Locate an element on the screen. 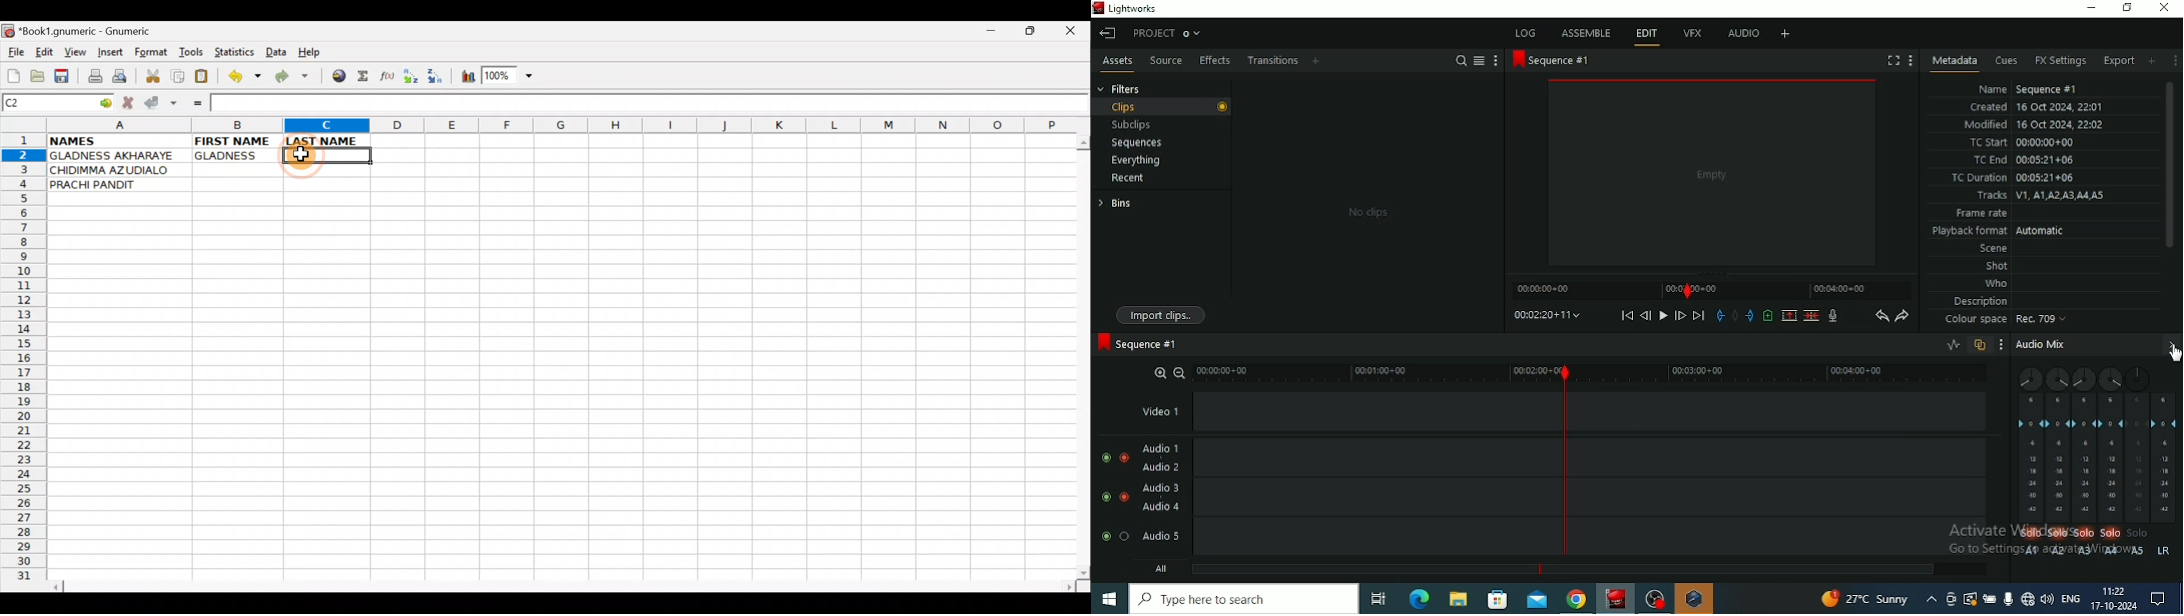 This screenshot has height=616, width=2184. Undo last action is located at coordinates (246, 78).